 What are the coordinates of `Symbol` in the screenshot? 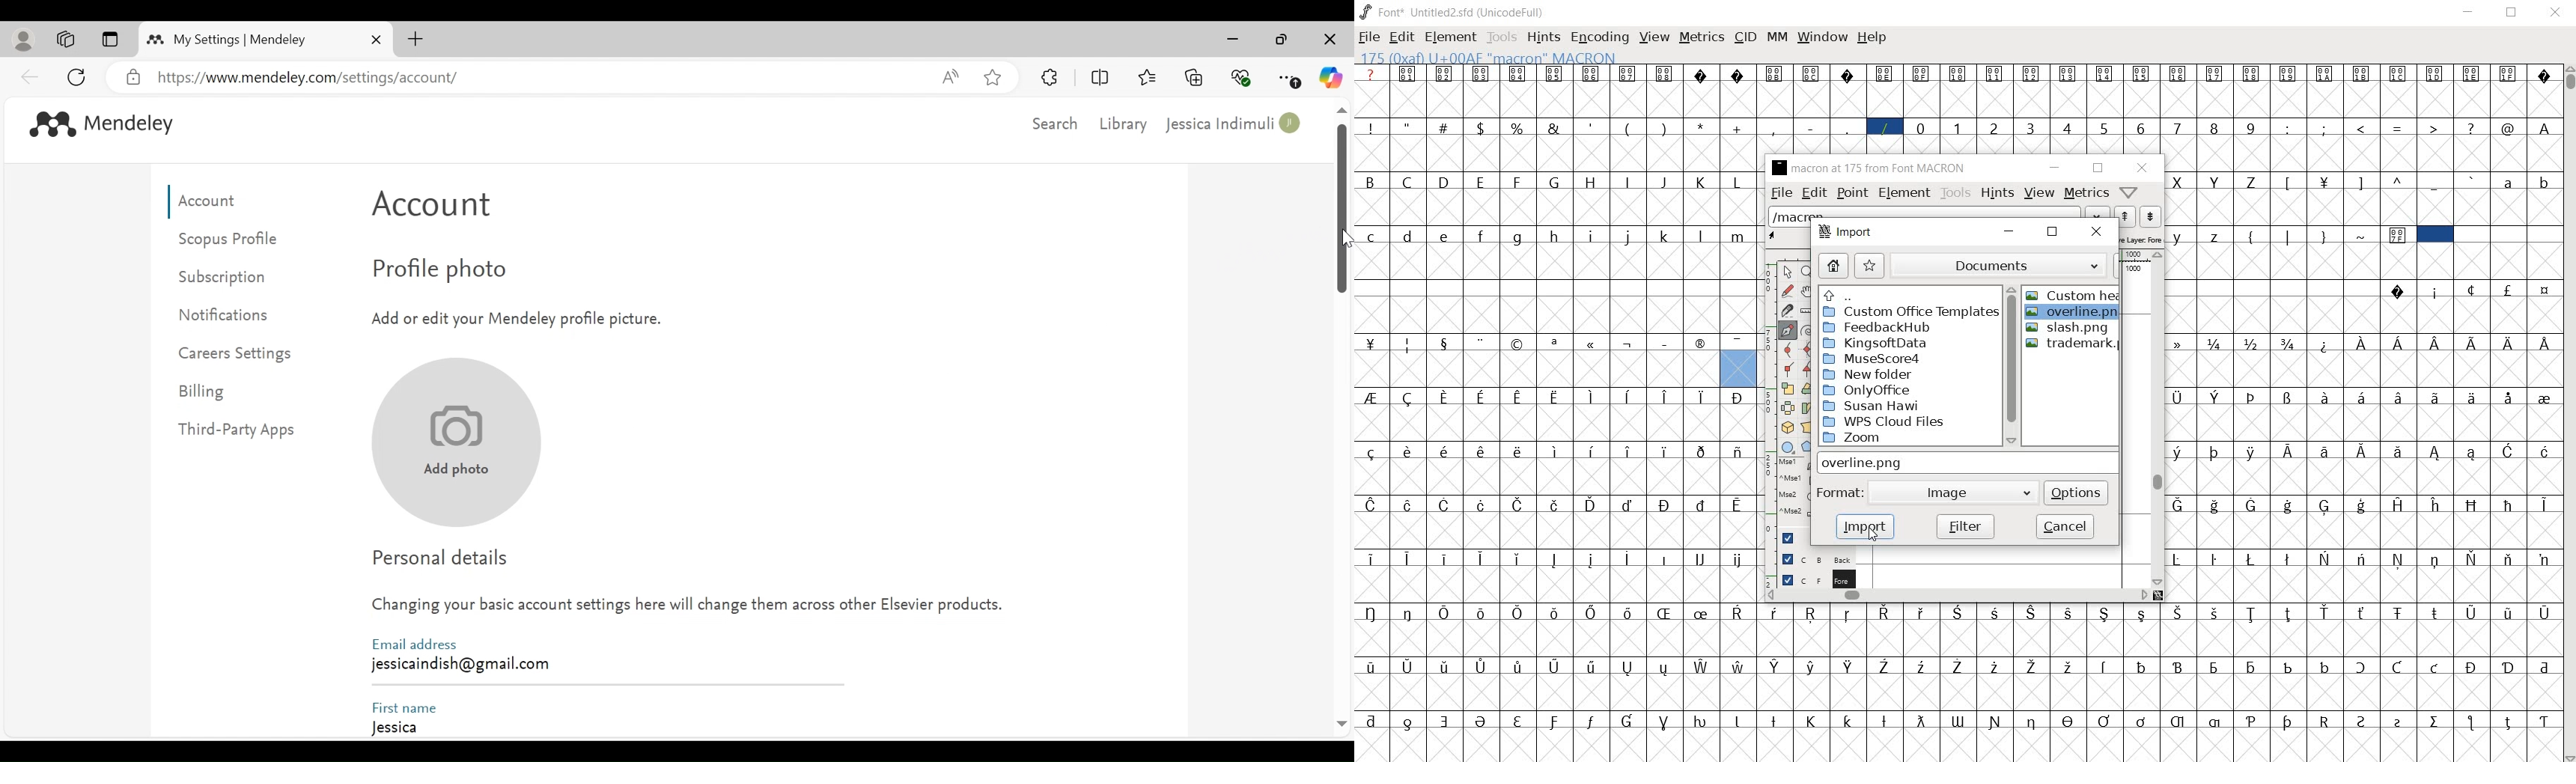 It's located at (1410, 719).